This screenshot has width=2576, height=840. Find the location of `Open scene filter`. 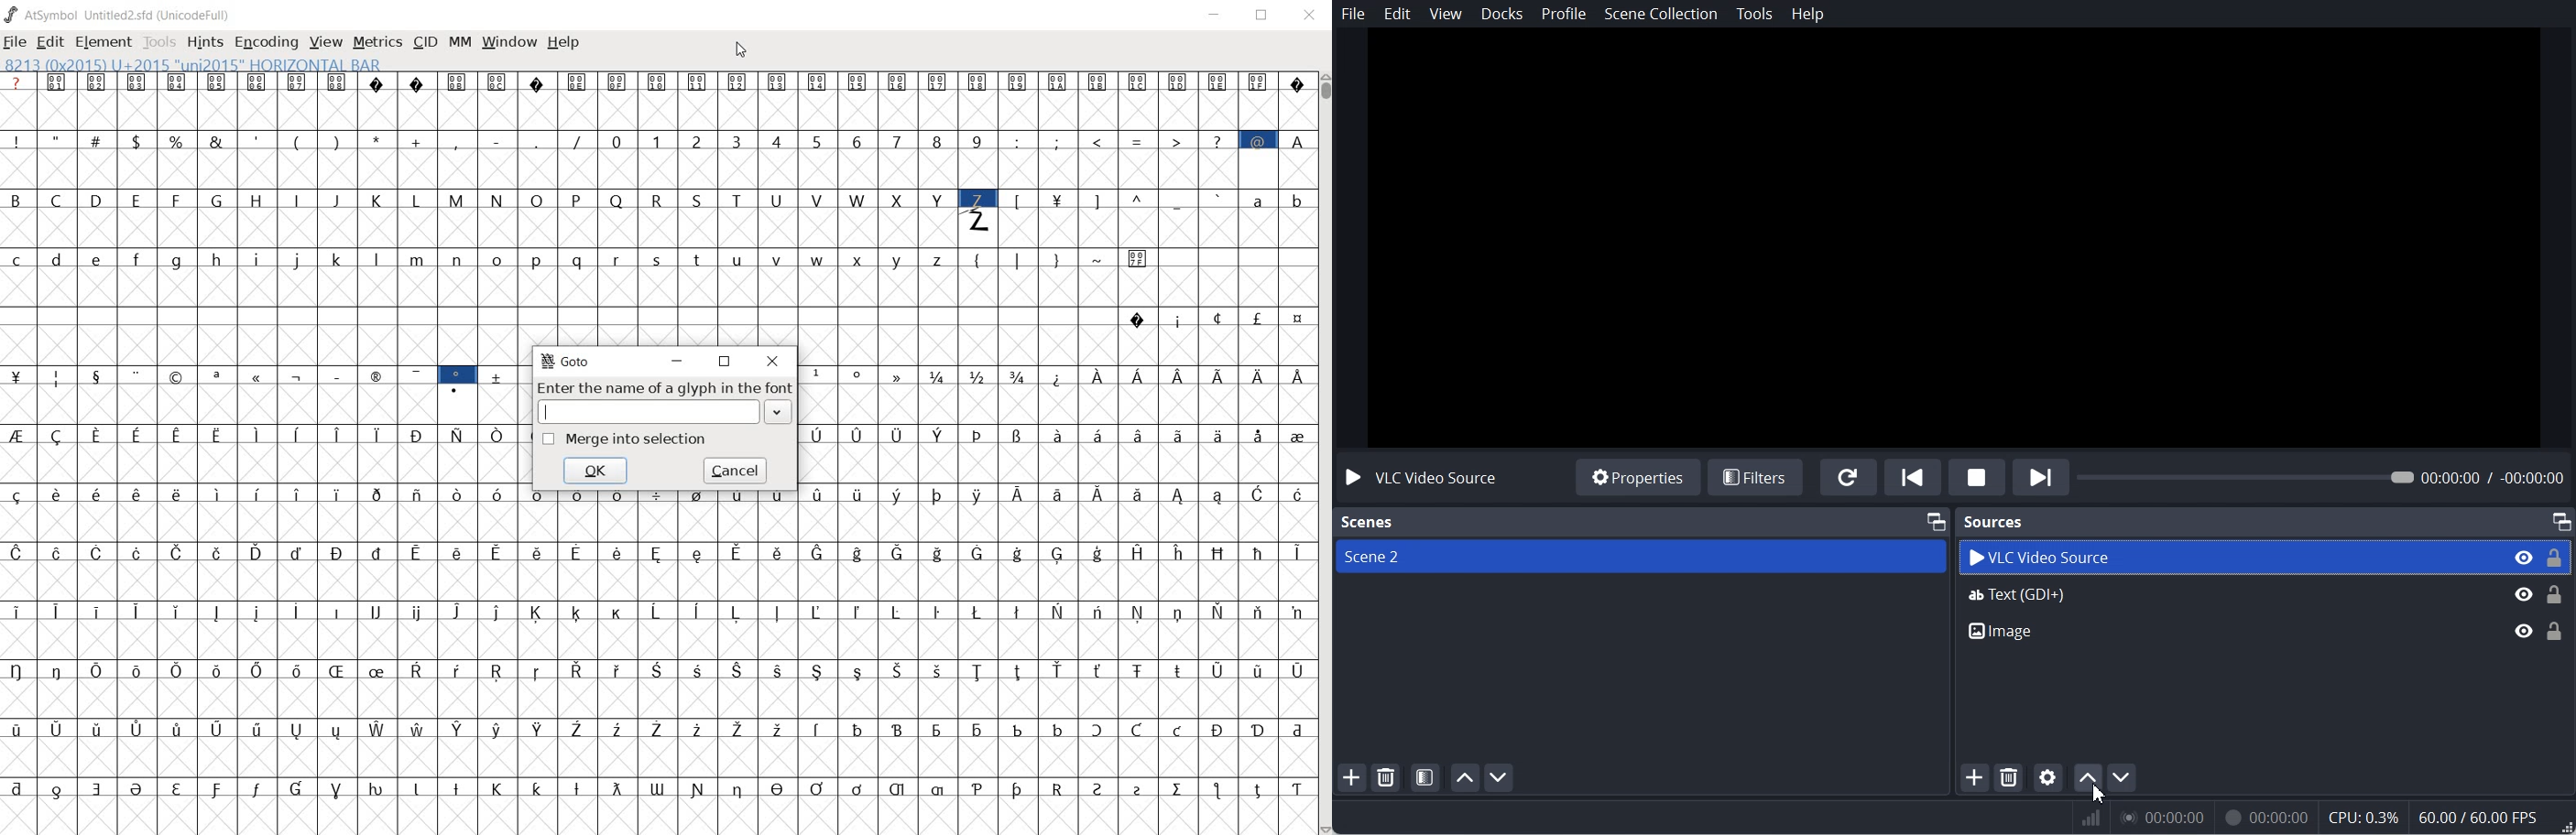

Open scene filter is located at coordinates (1425, 777).